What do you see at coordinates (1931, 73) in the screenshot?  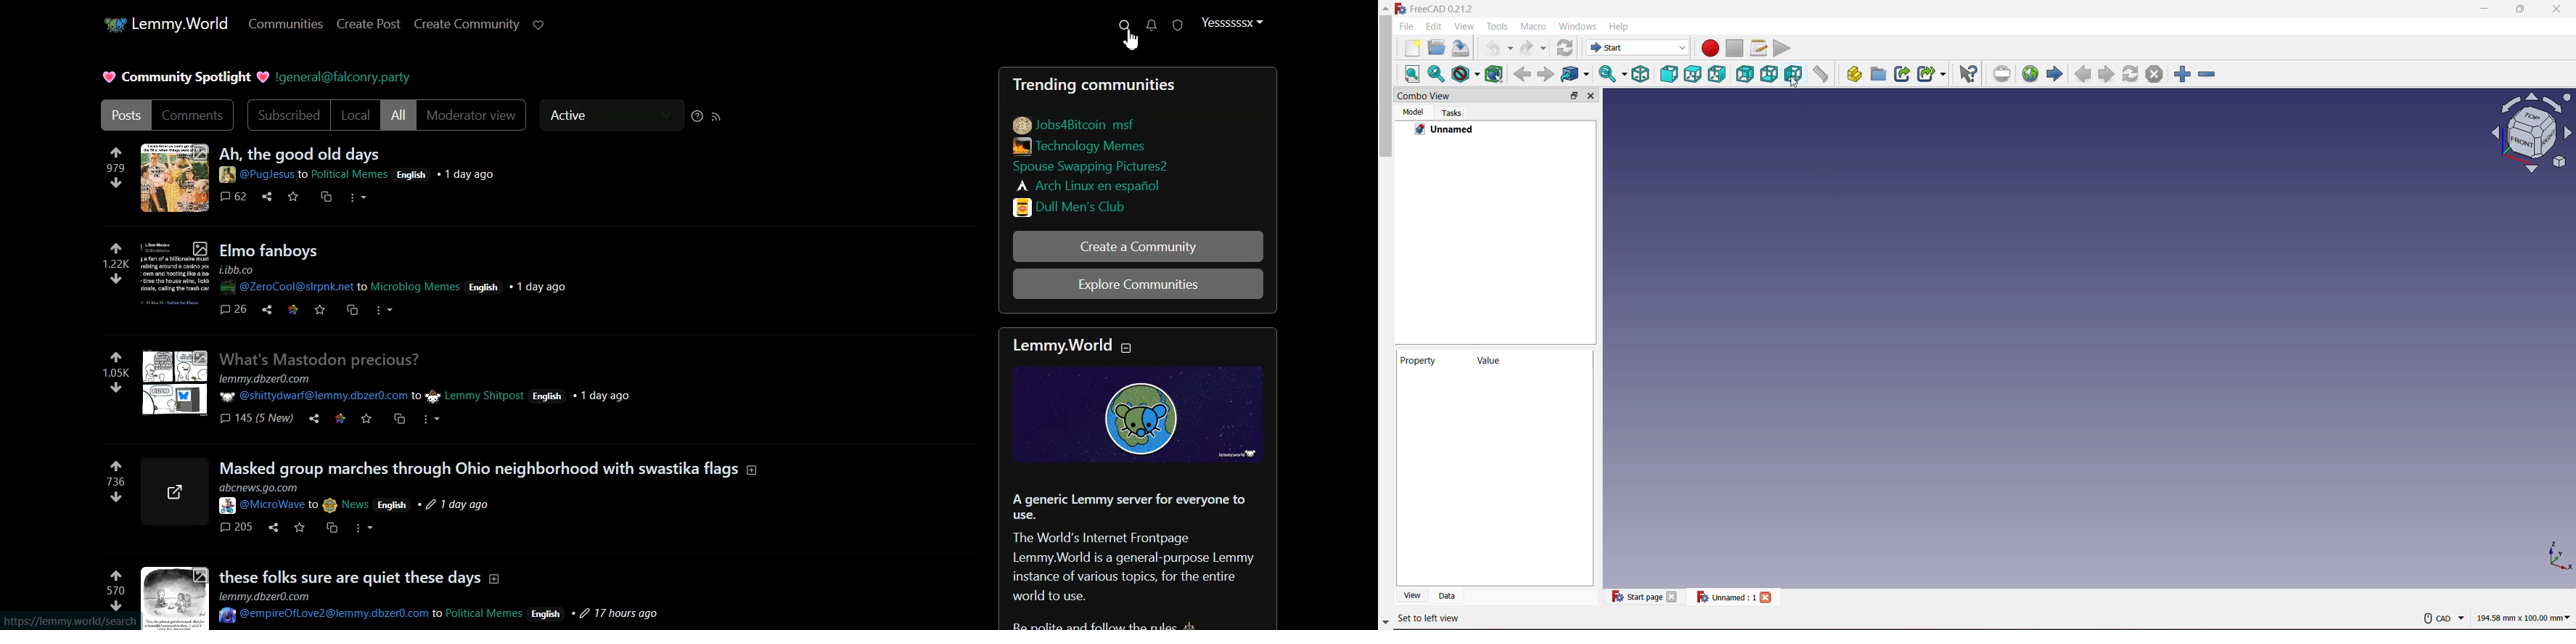 I see `Make Sub link` at bounding box center [1931, 73].